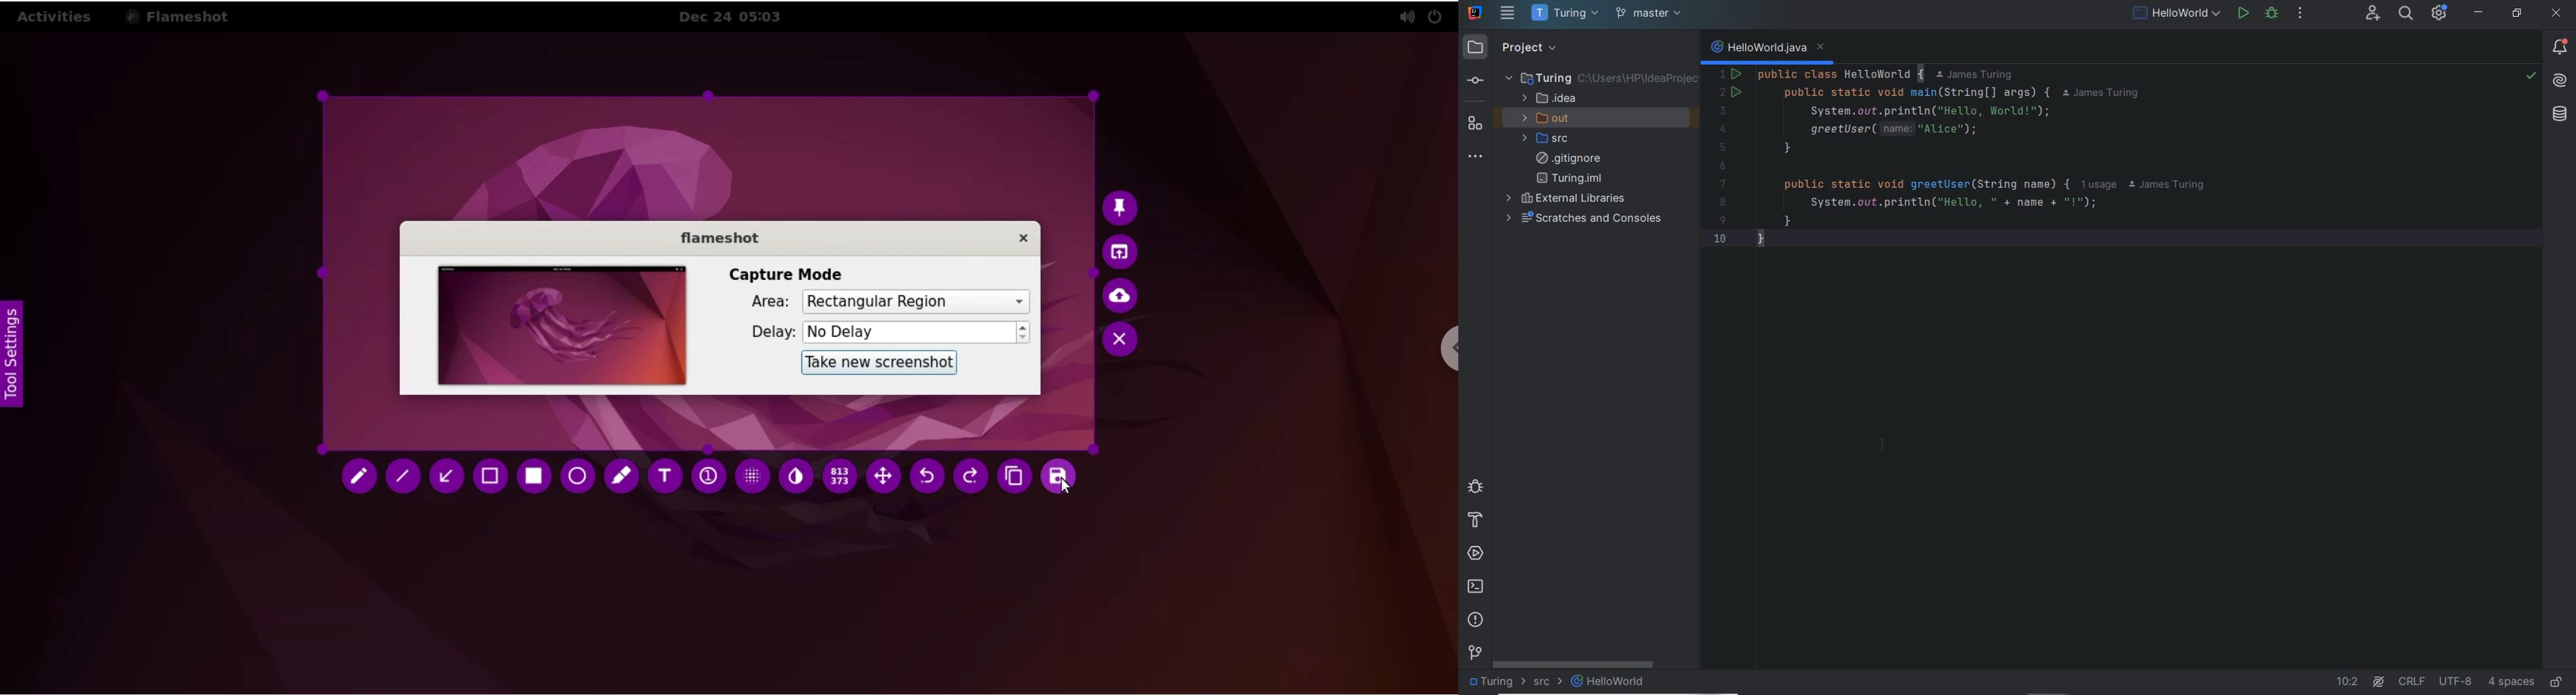 Image resolution: width=2576 pixels, height=700 pixels. Describe the element at coordinates (665, 473) in the screenshot. I see `text` at that location.